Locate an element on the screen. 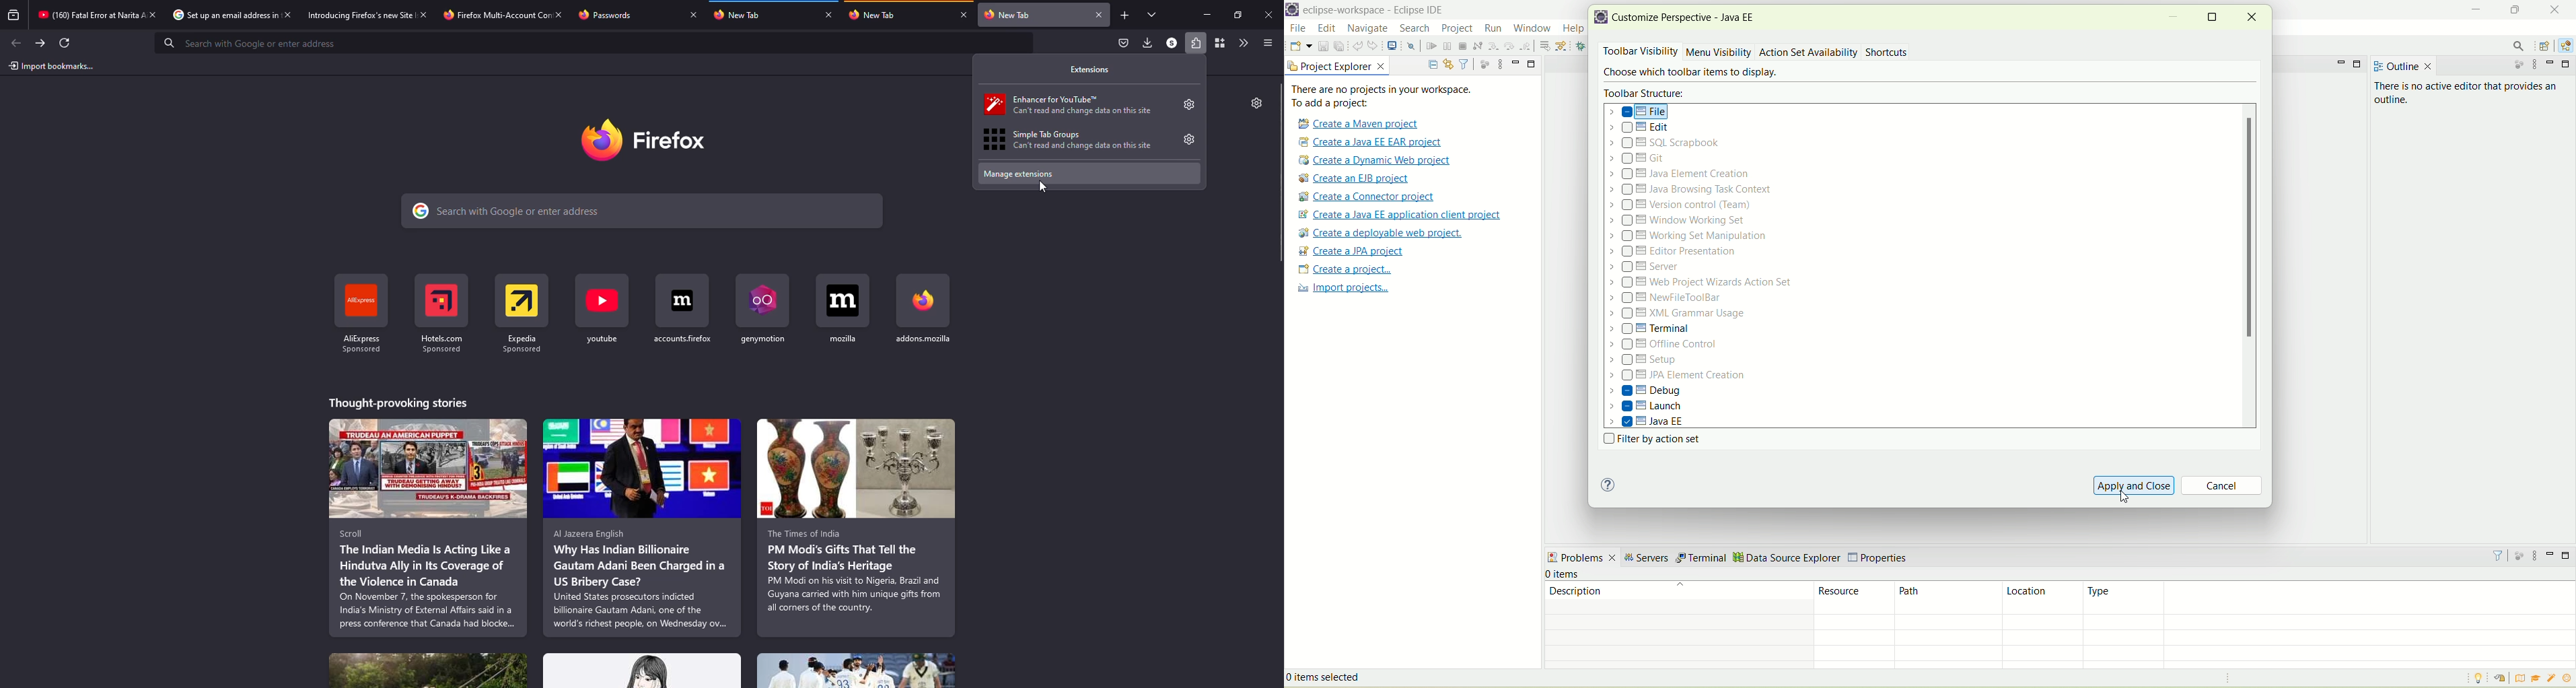 The width and height of the screenshot is (2576, 700). save all is located at coordinates (1339, 46).